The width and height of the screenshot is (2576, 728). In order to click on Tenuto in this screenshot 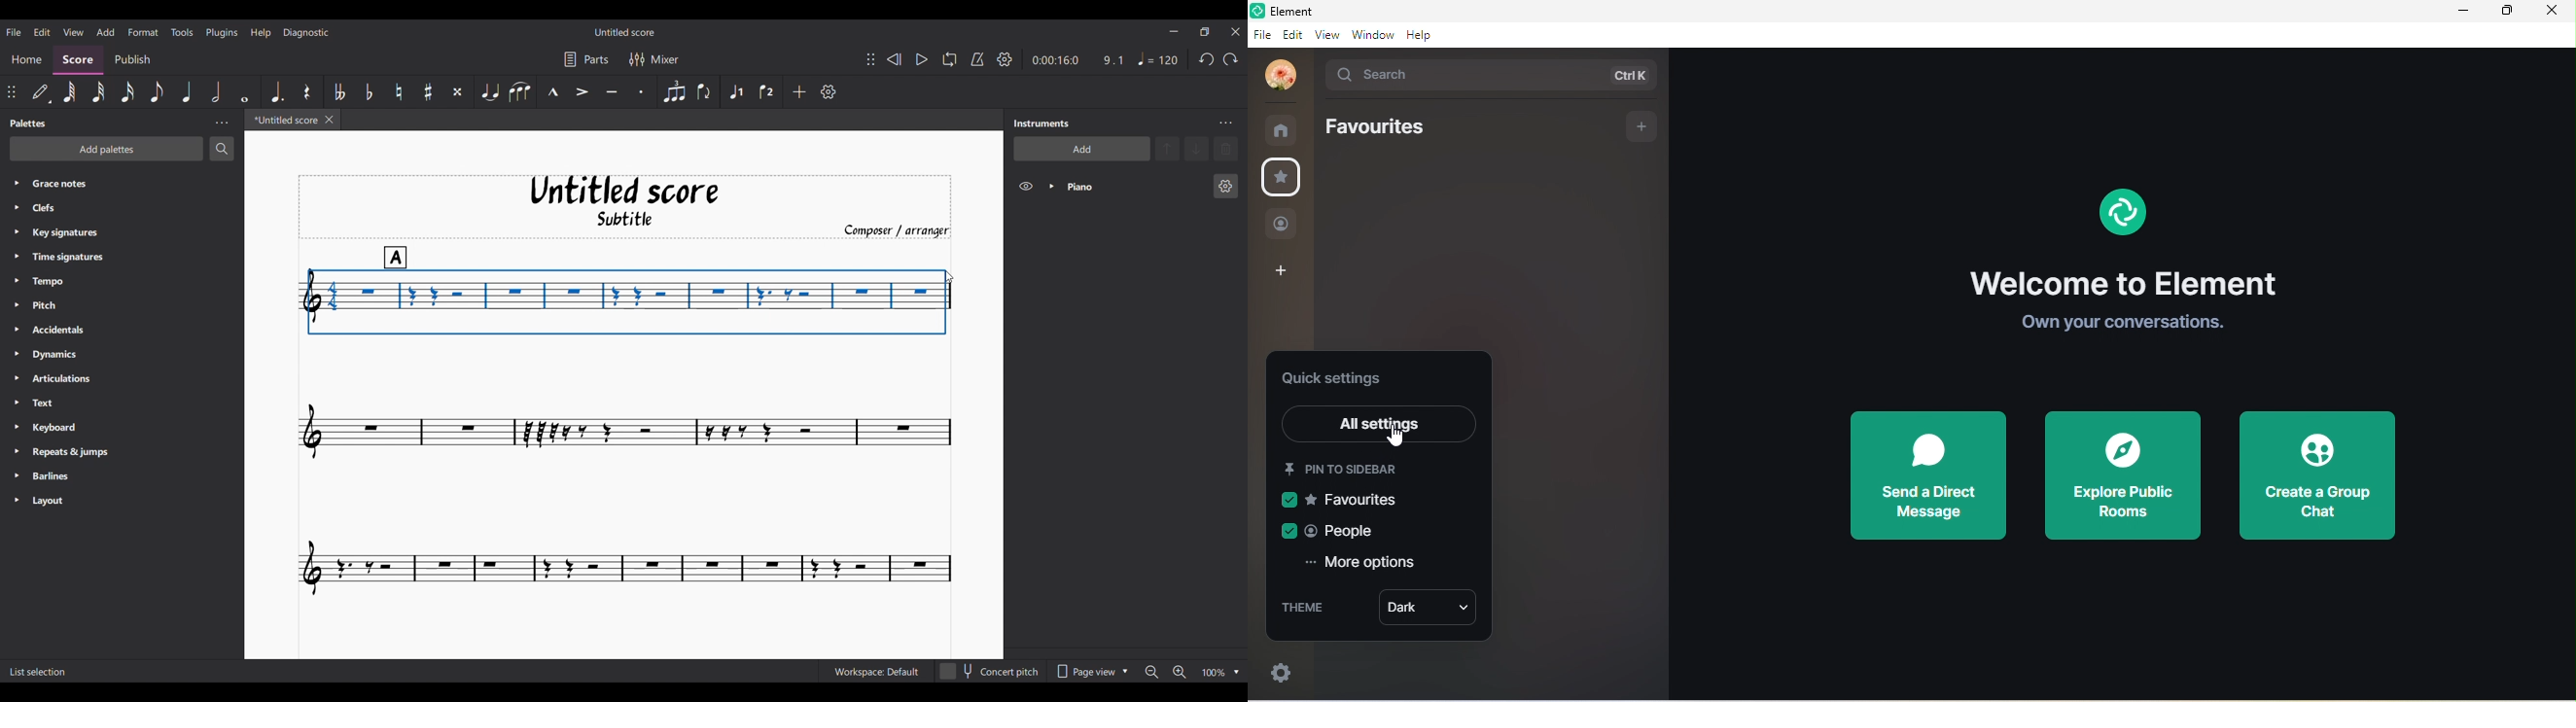, I will do `click(612, 91)`.